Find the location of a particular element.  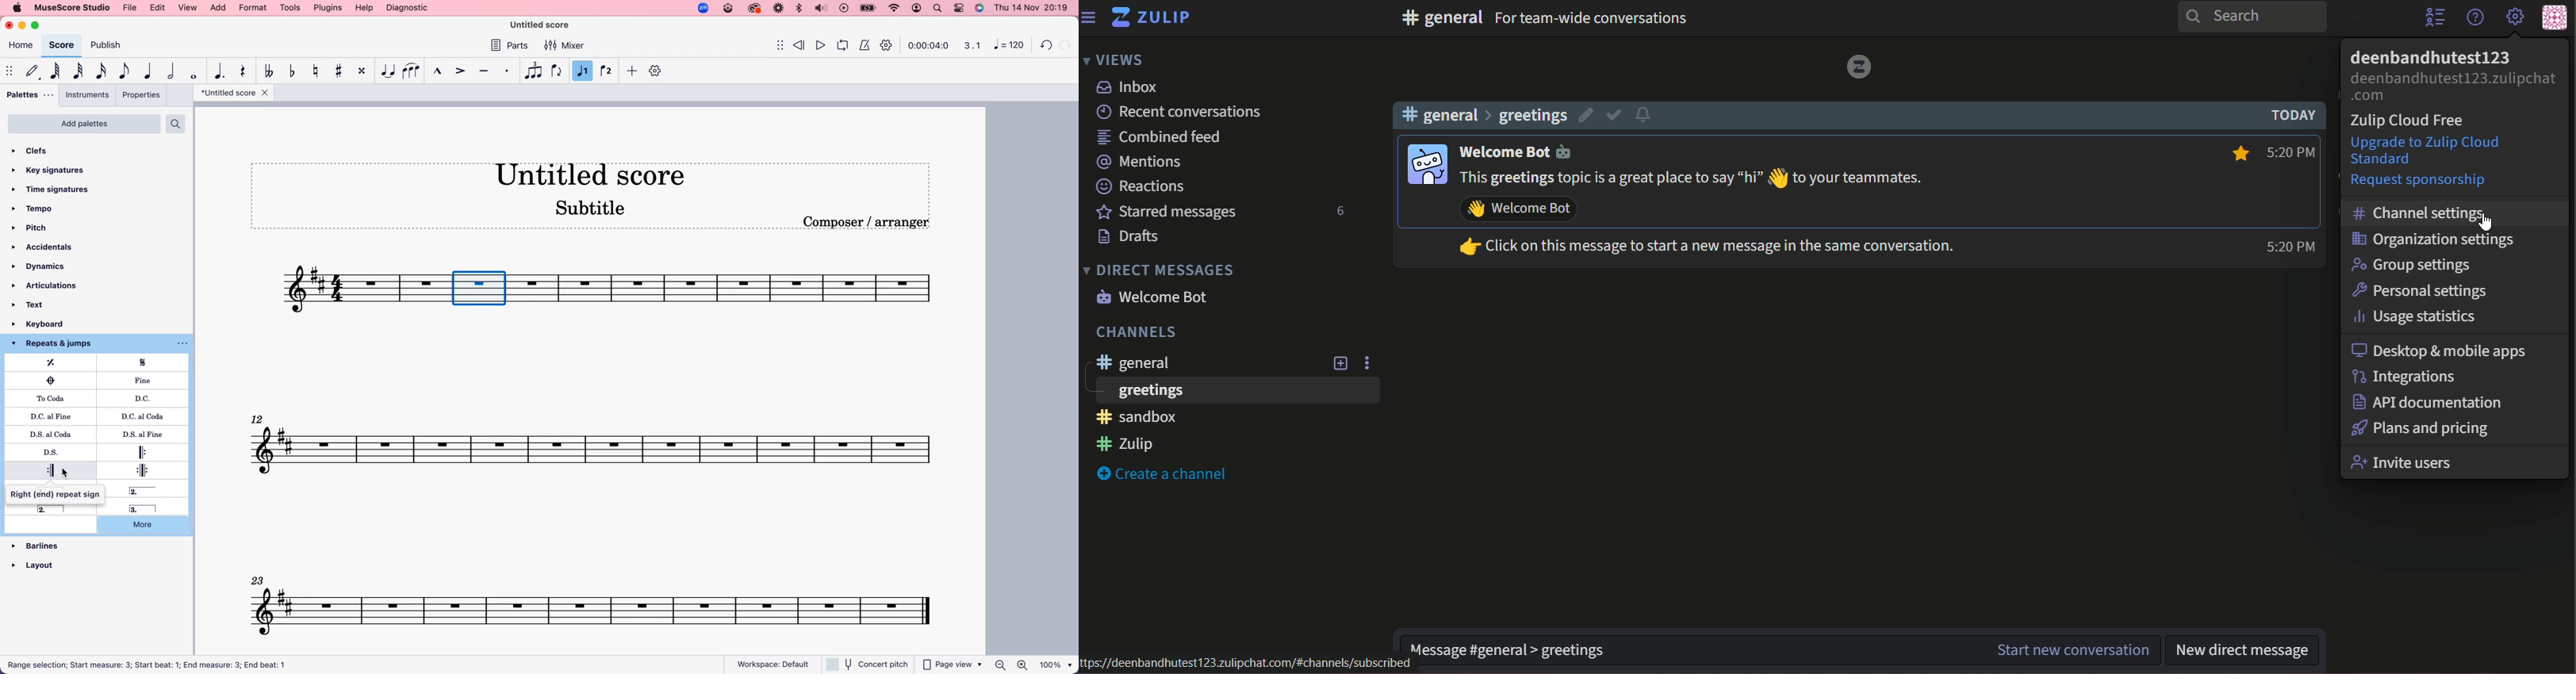

views is located at coordinates (1114, 59).